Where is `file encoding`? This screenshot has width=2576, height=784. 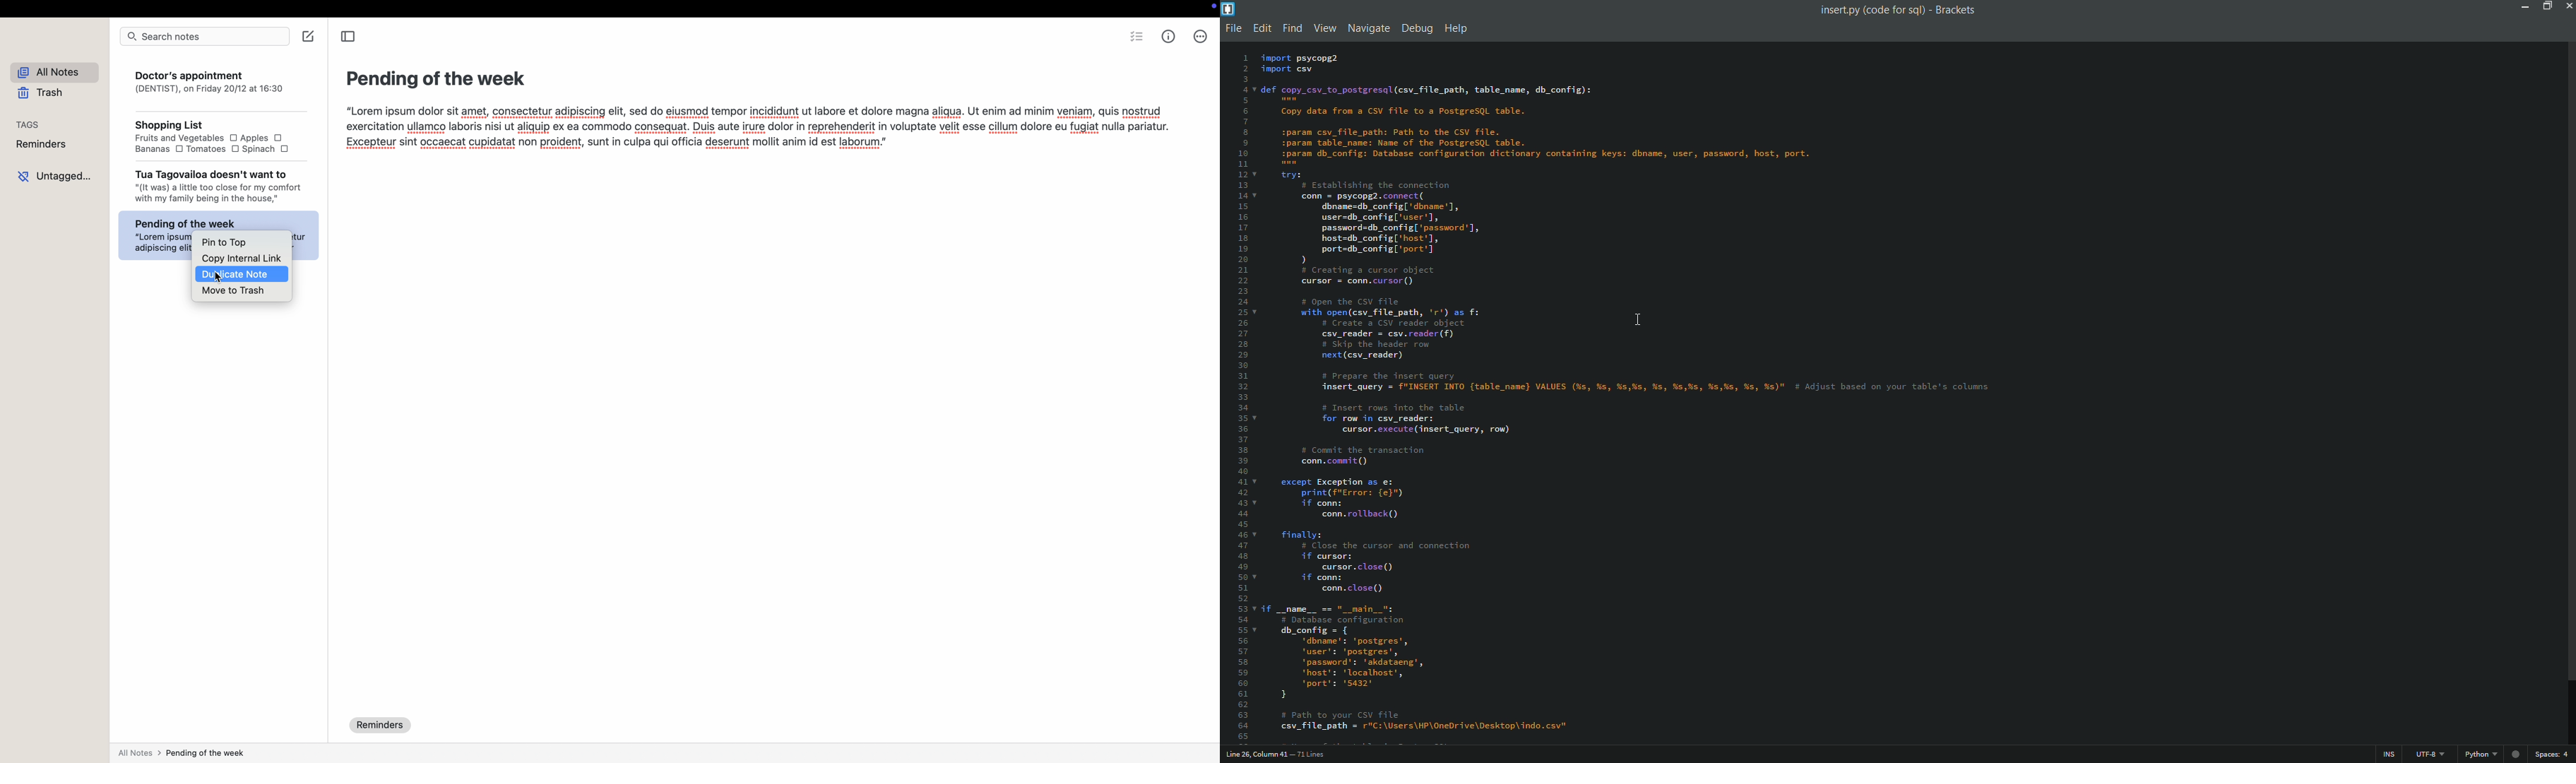 file encoding is located at coordinates (2431, 756).